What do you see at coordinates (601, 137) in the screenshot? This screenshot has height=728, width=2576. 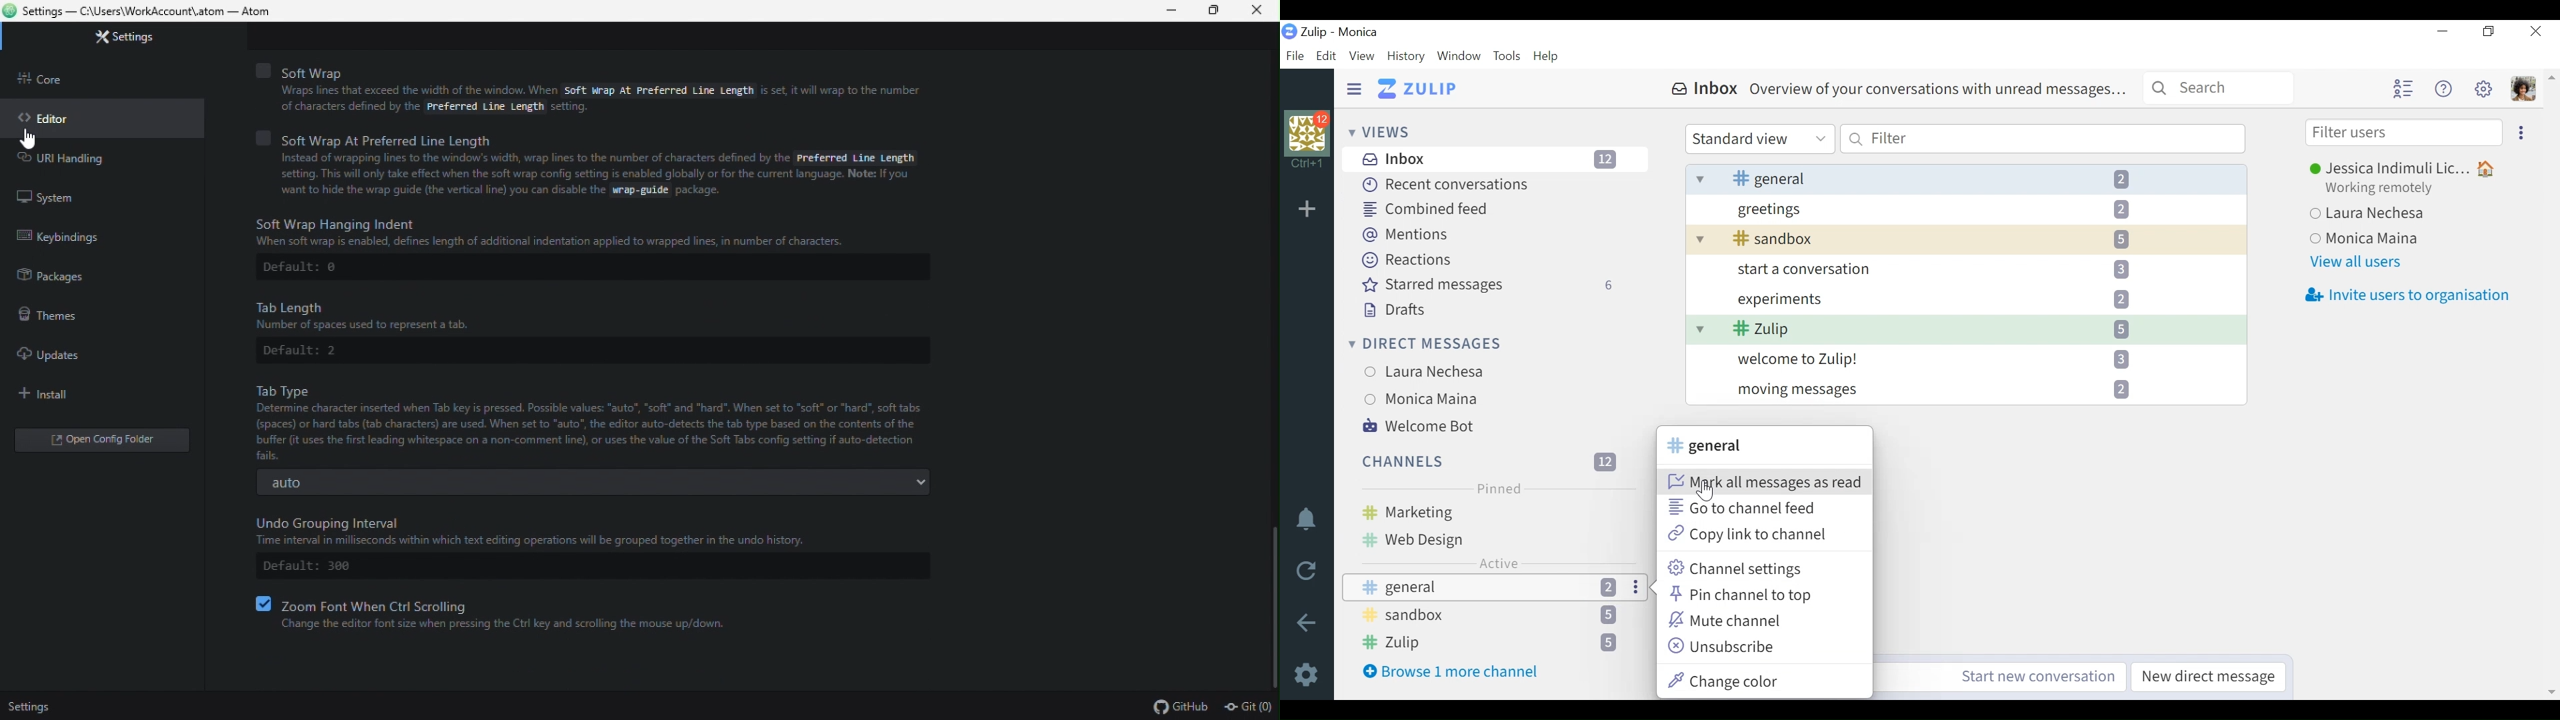 I see `soft wrap at preferred line length` at bounding box center [601, 137].